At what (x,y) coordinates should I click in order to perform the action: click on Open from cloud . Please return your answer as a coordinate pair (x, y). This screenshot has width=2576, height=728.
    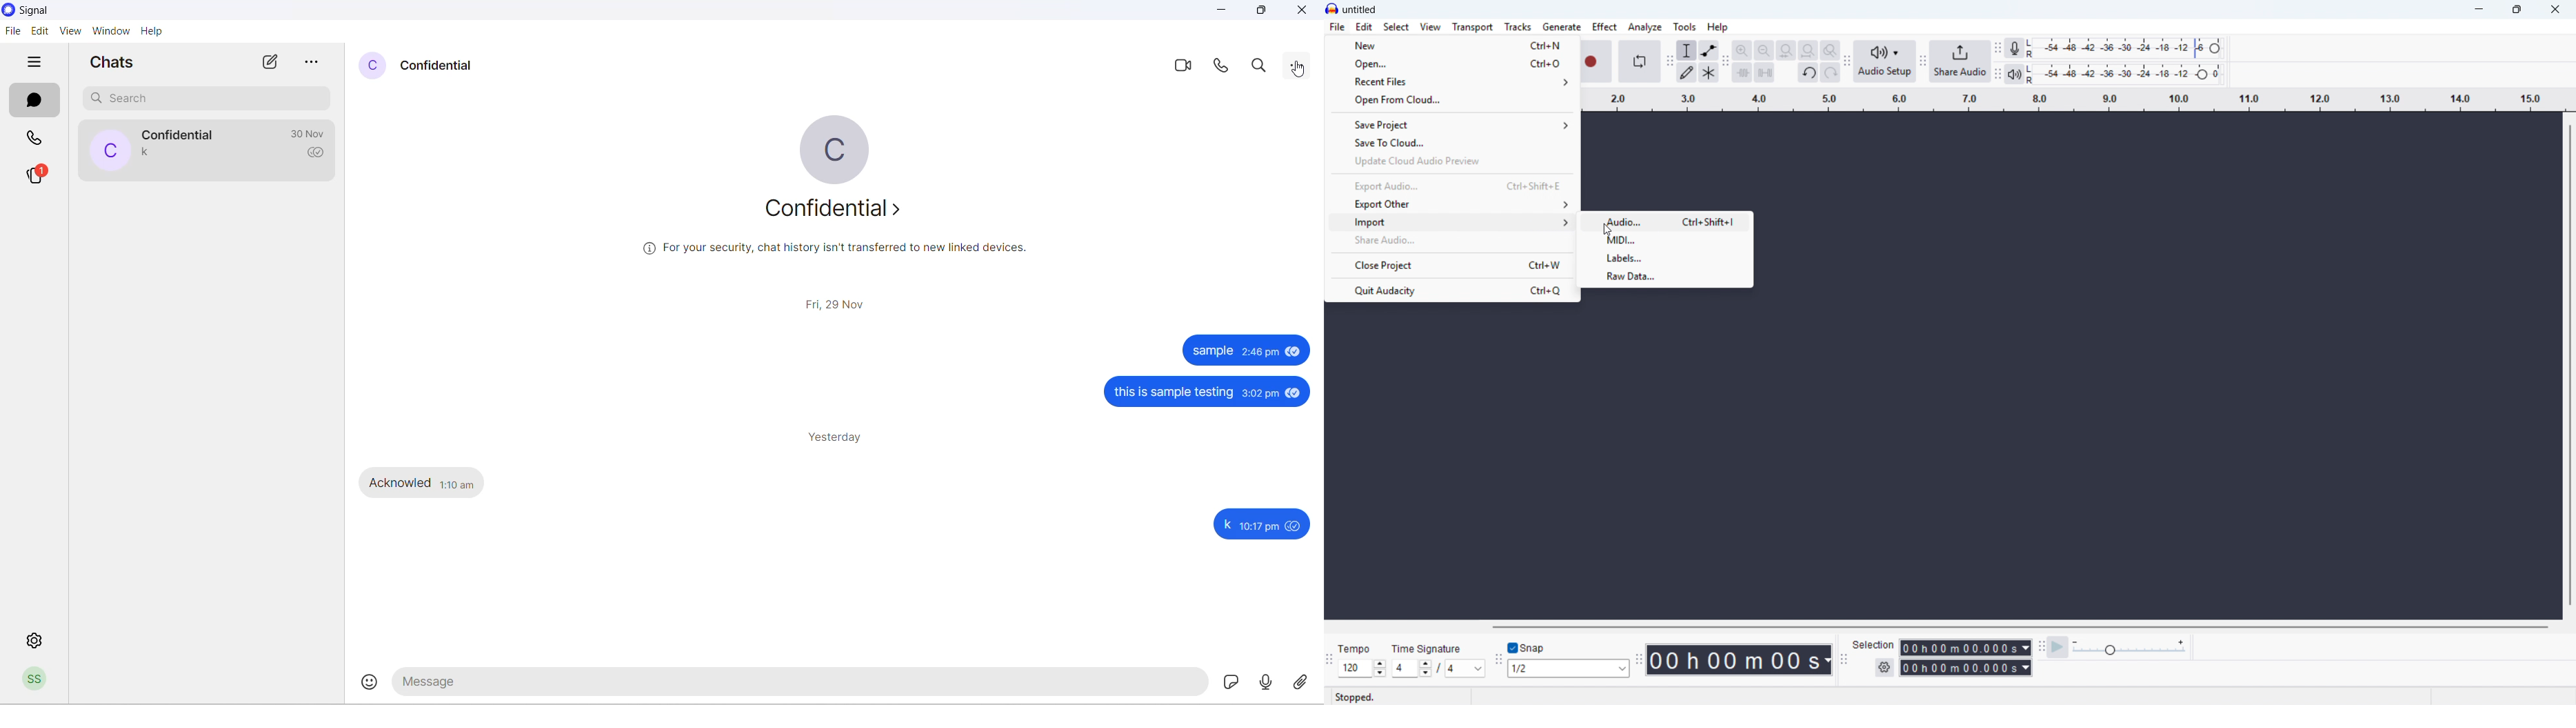
    Looking at the image, I should click on (1451, 102).